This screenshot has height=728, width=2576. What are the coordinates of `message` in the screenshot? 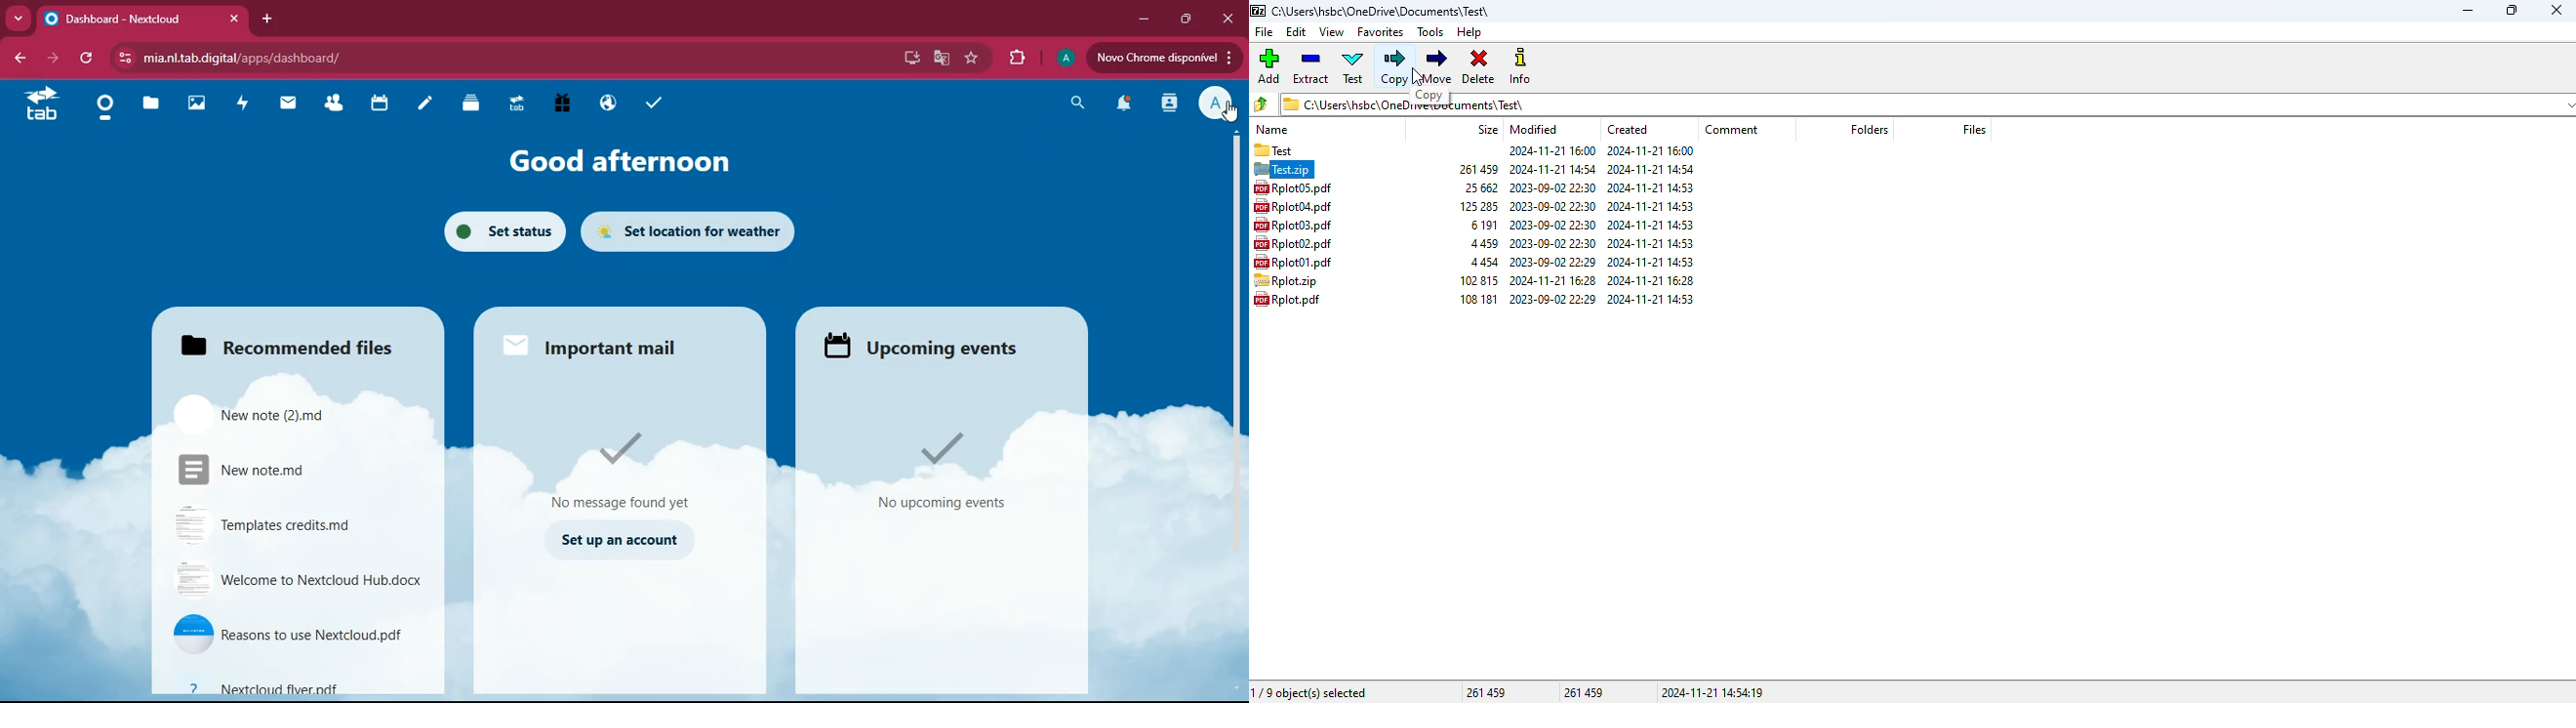 It's located at (624, 469).